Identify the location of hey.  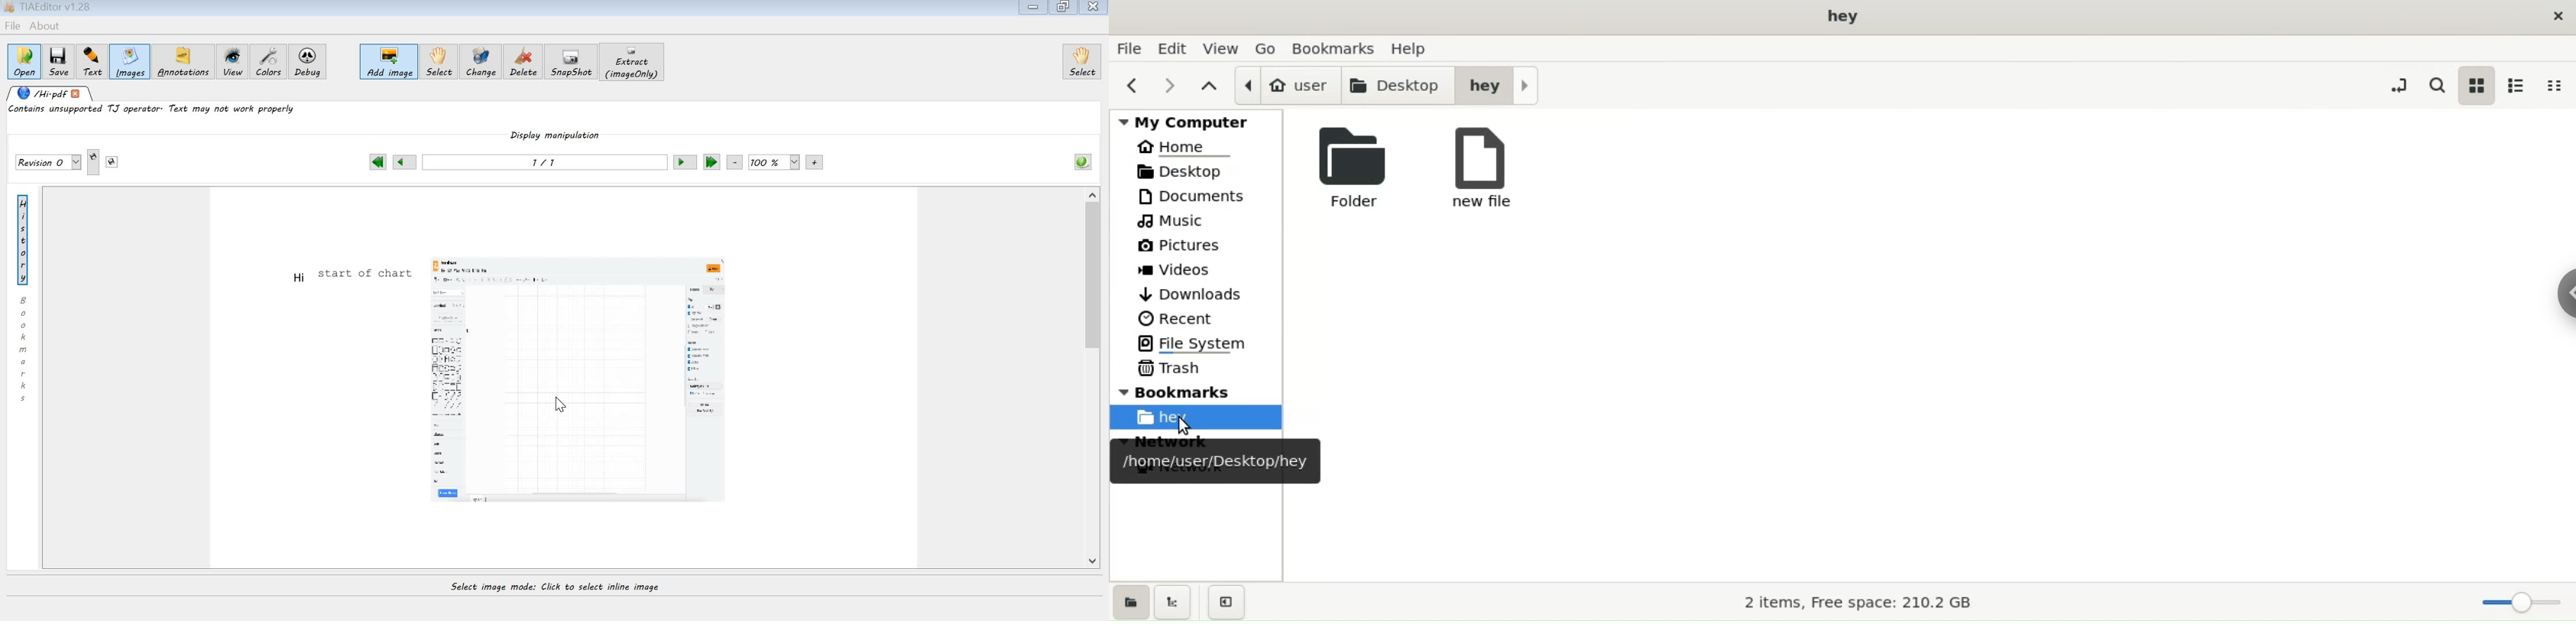
(1197, 417).